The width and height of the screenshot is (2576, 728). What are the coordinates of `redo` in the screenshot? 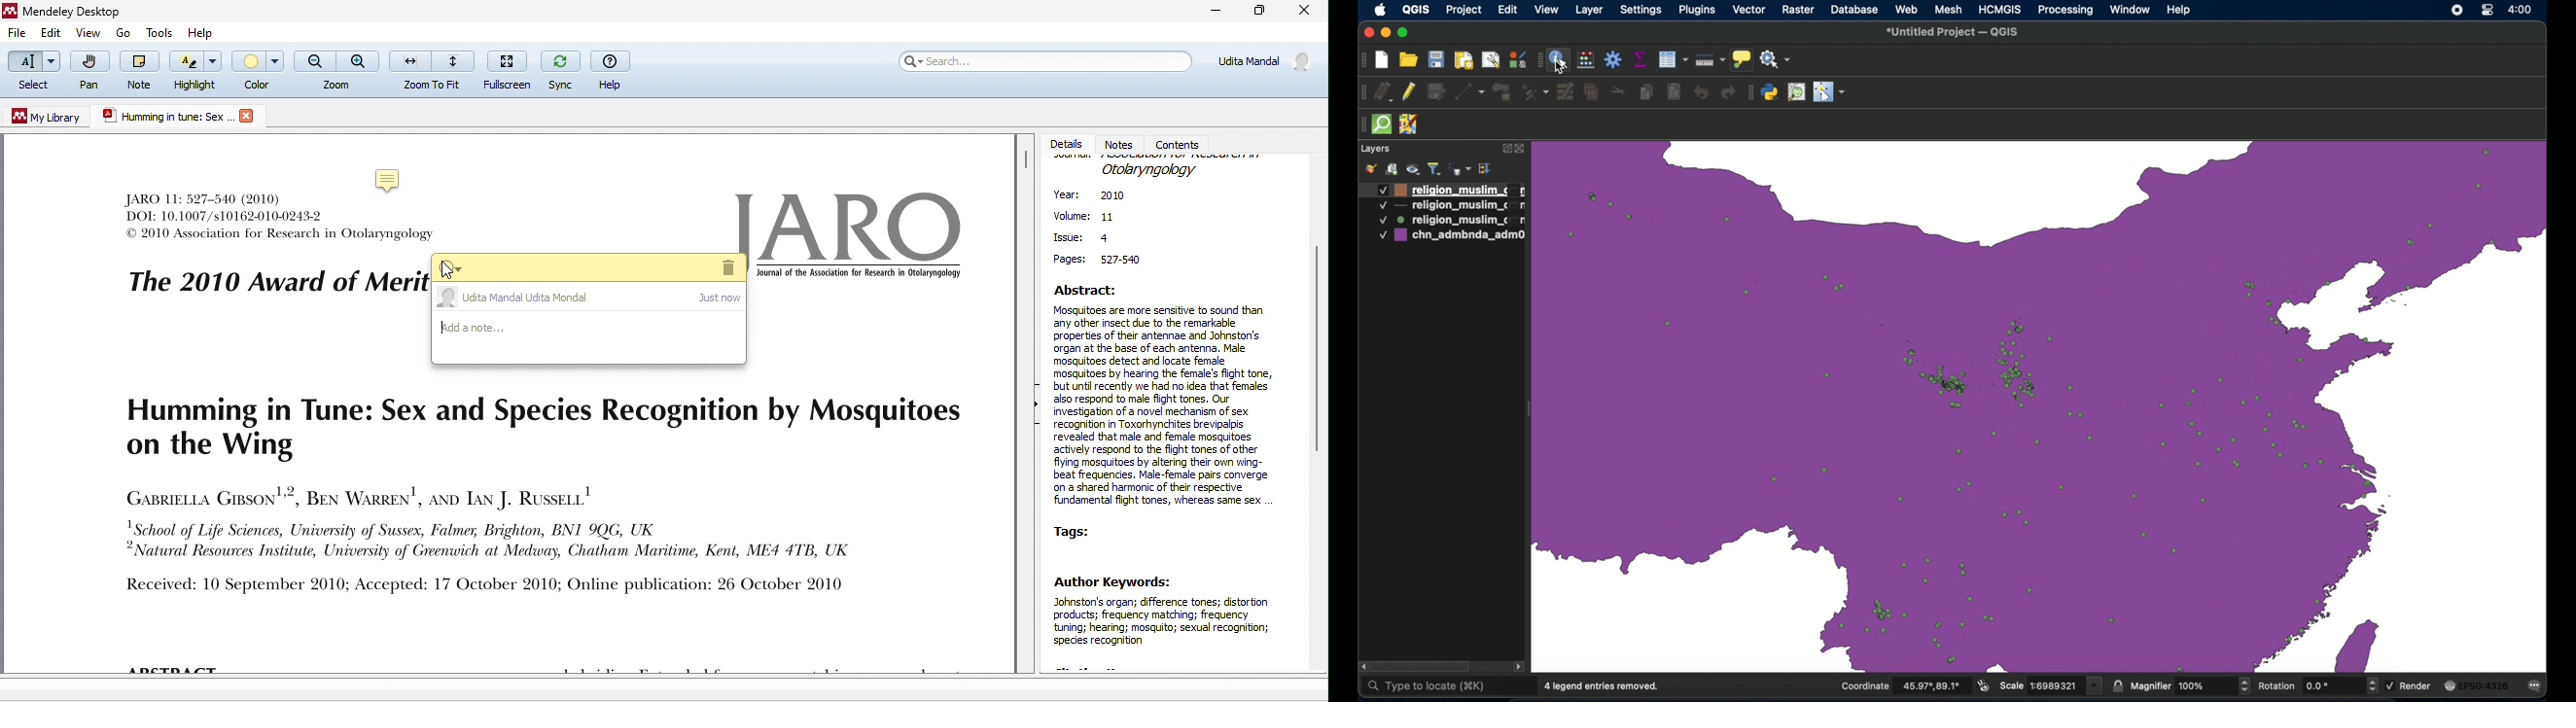 It's located at (1728, 93).